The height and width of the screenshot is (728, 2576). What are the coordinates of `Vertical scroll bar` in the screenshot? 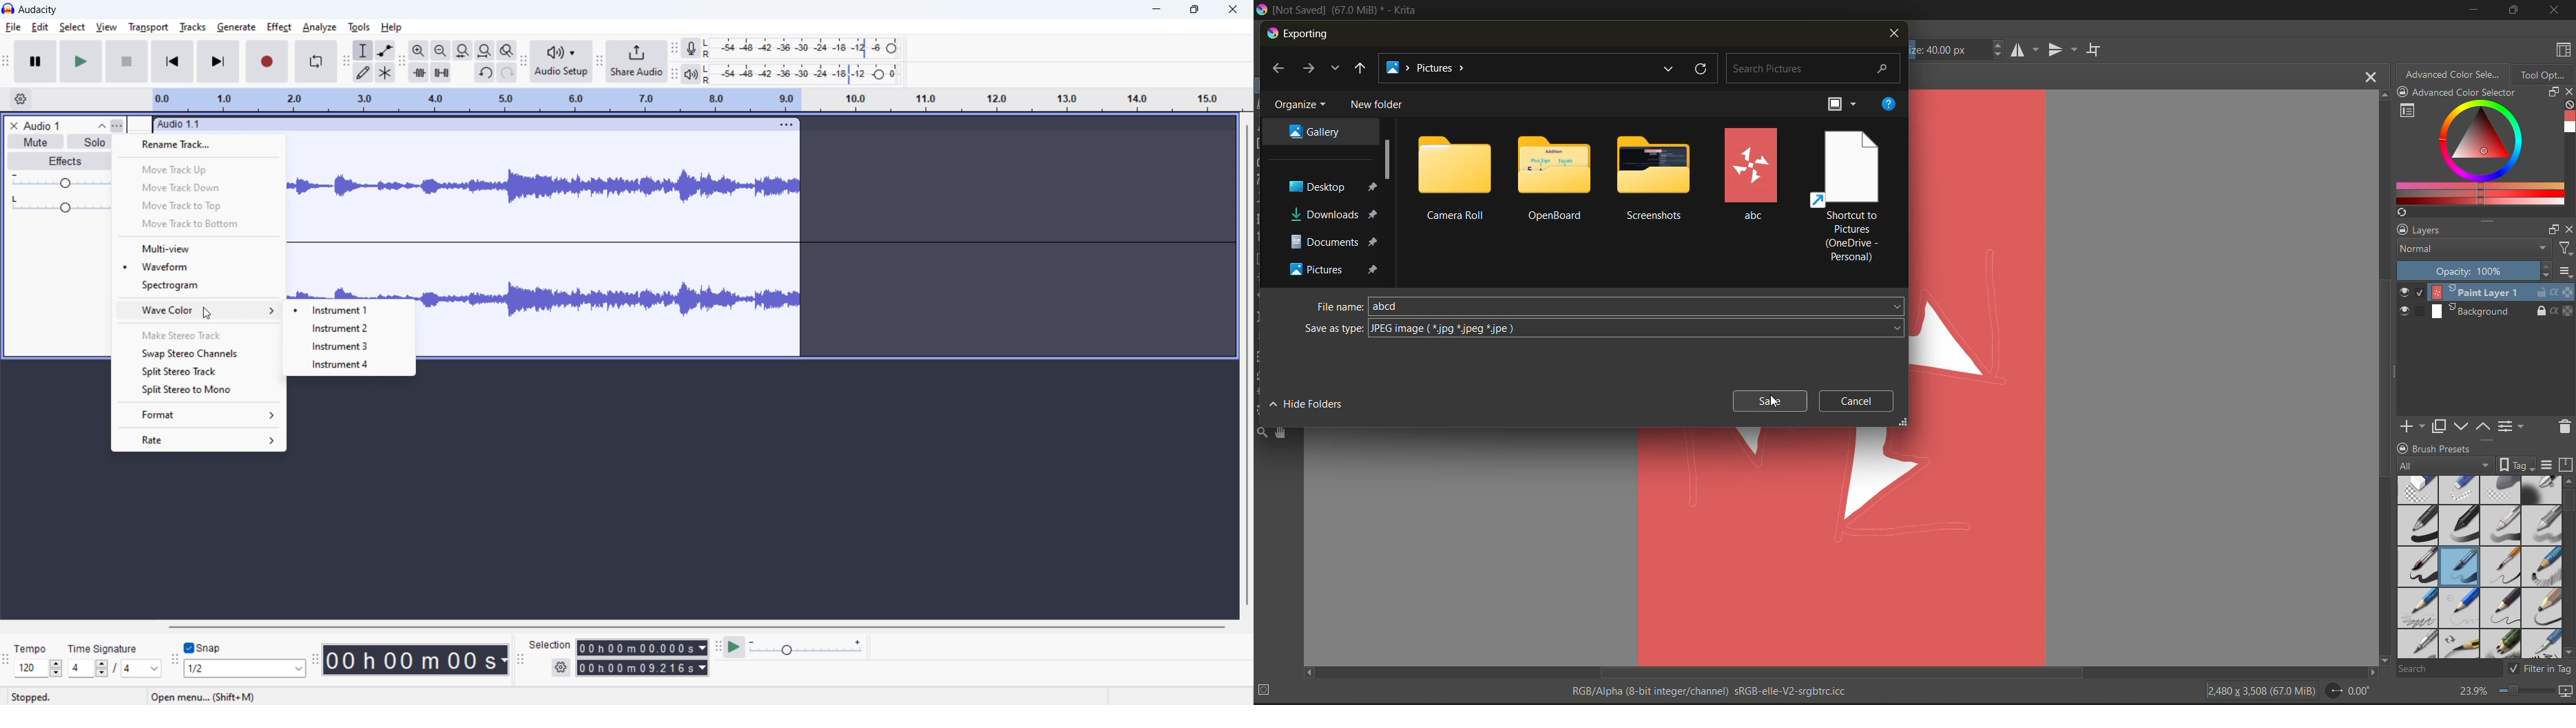 It's located at (1243, 367).